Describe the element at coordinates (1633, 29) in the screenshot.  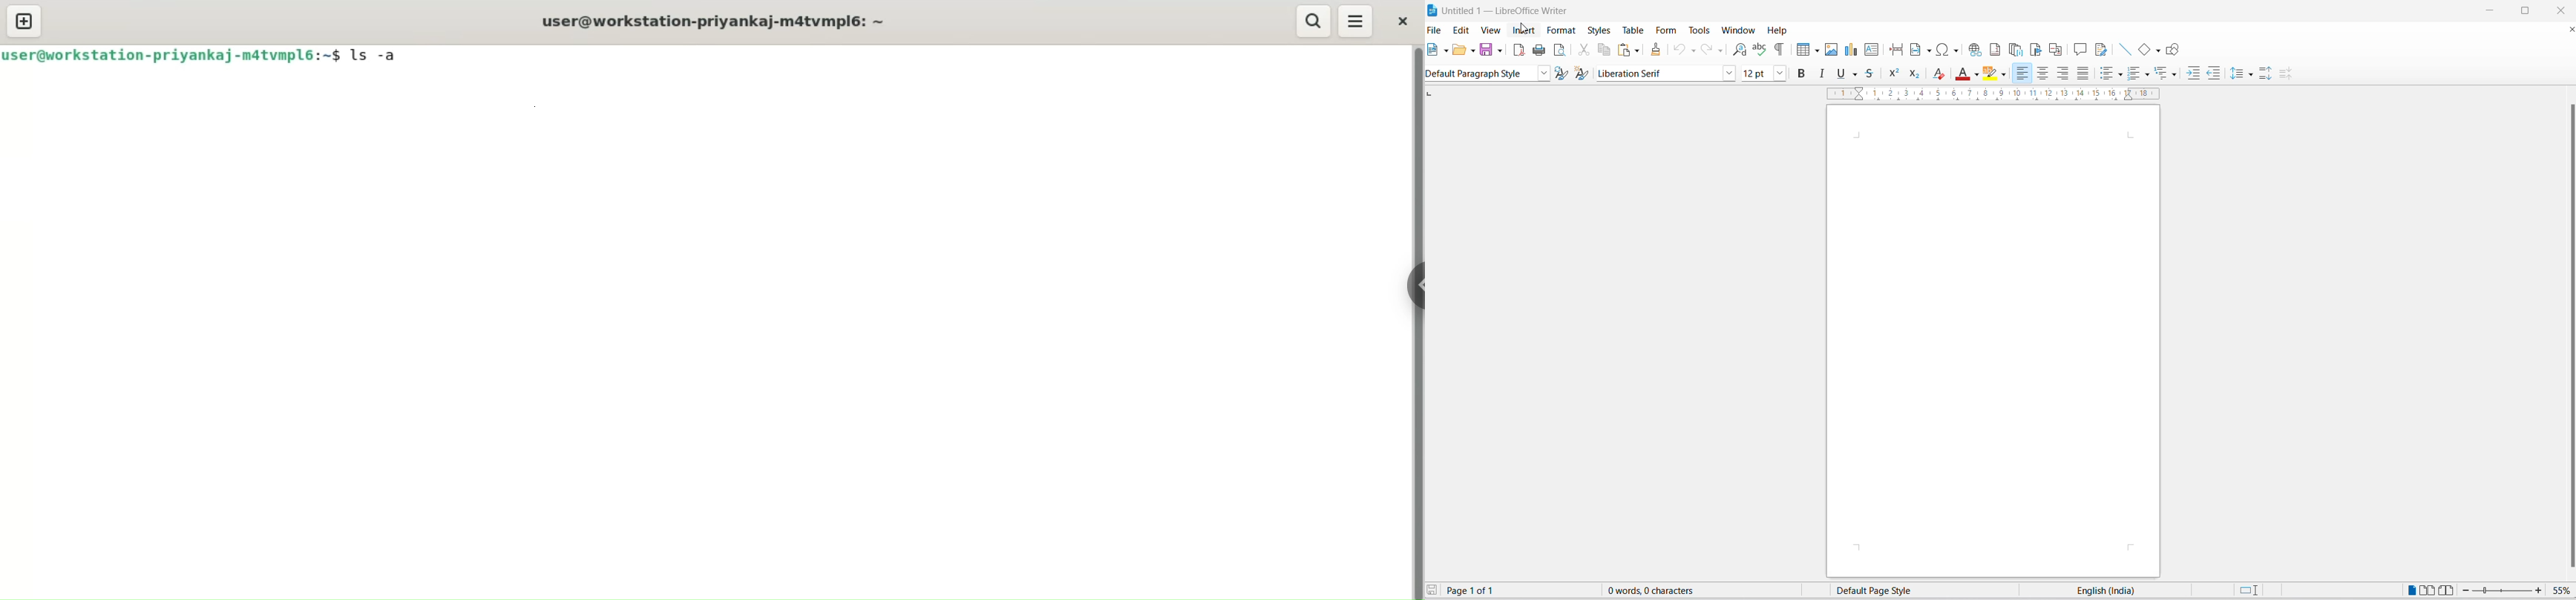
I see `table` at that location.